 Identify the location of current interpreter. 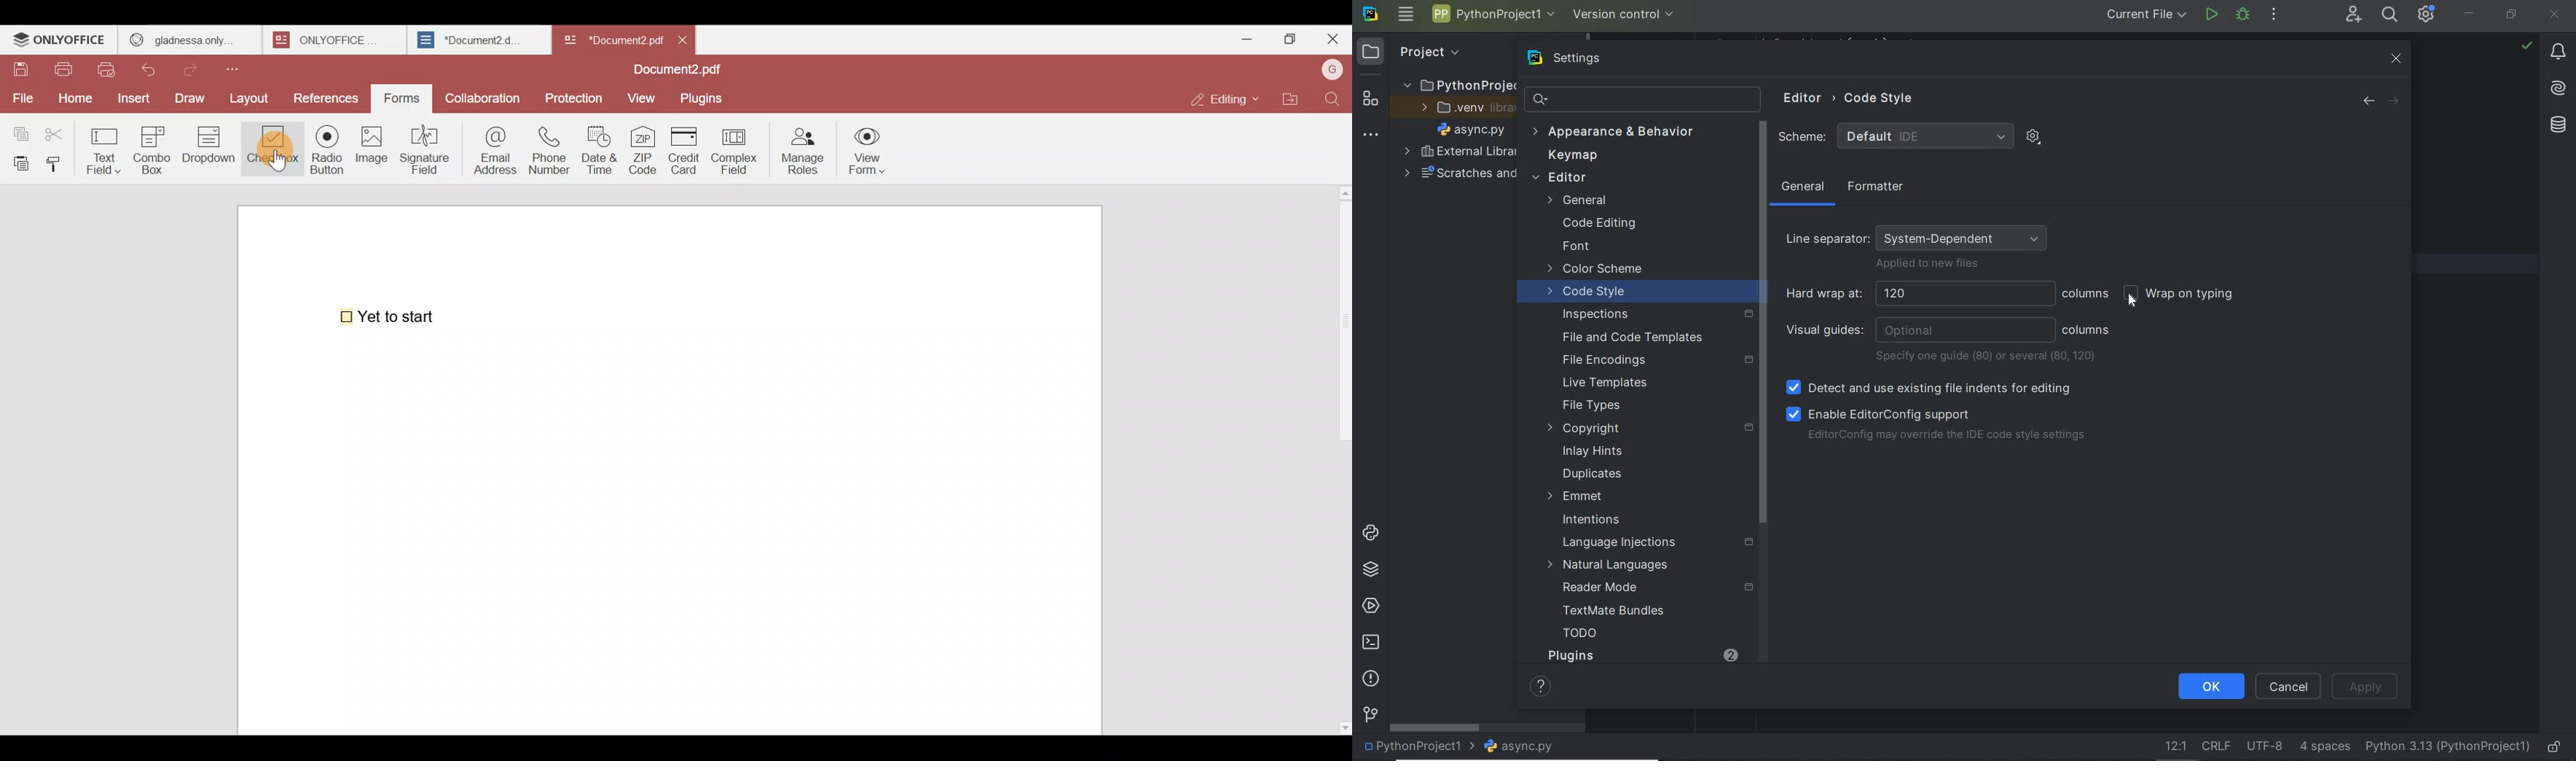
(2446, 745).